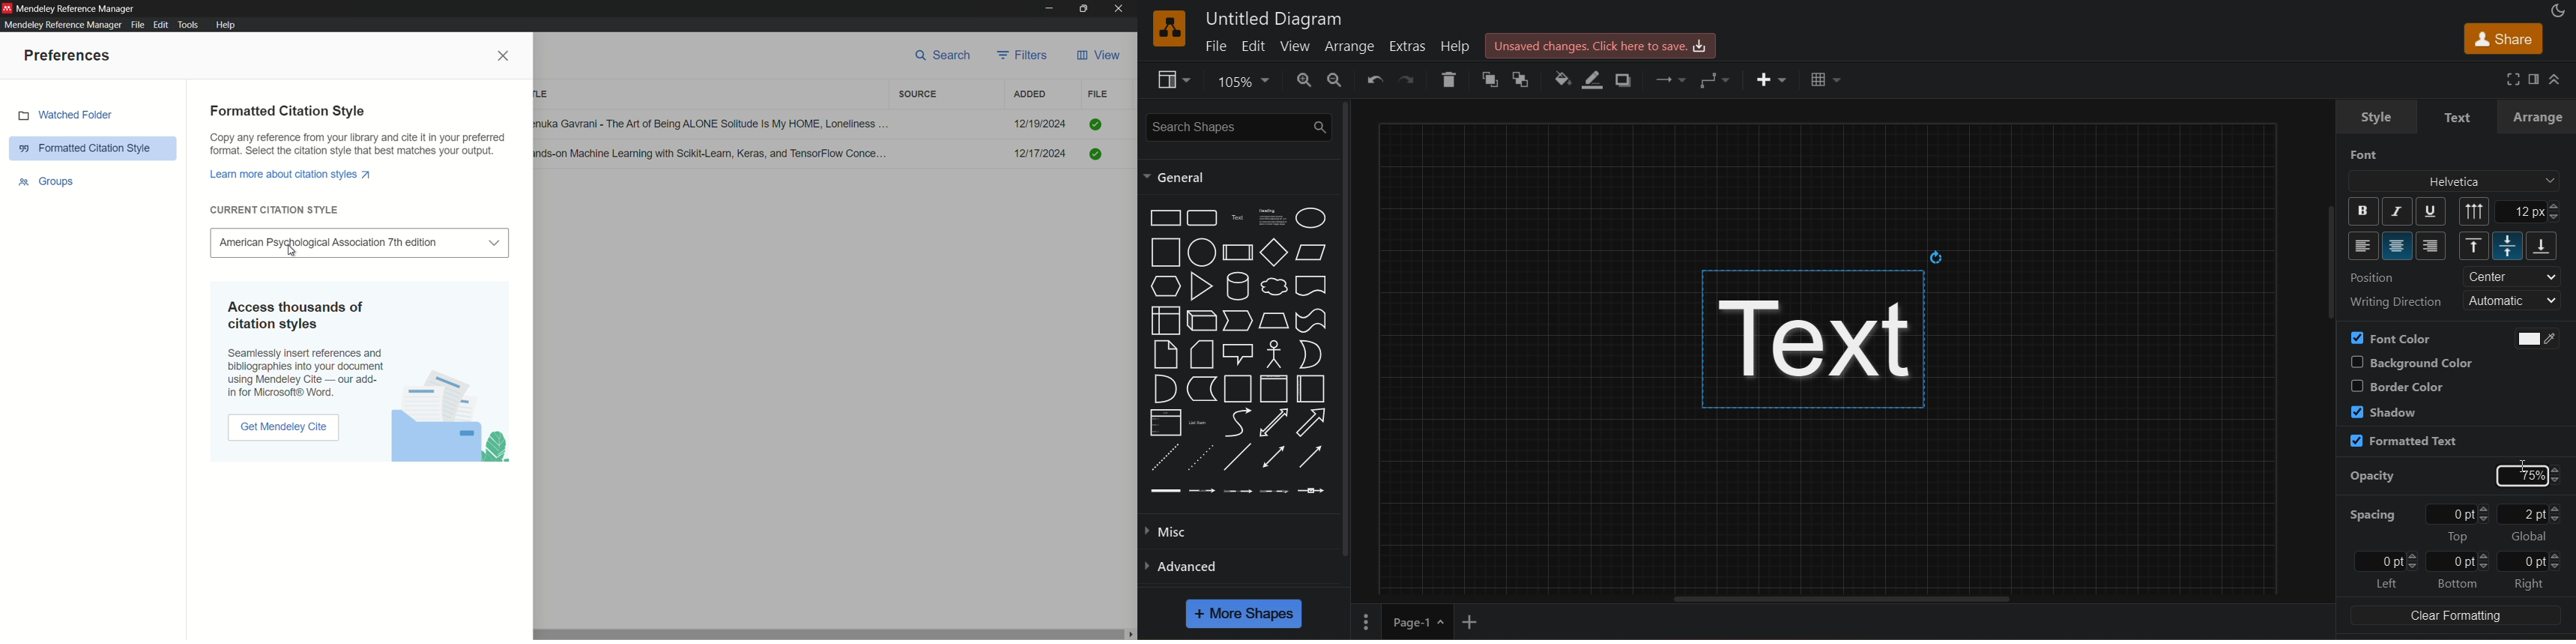 The image size is (2576, 644). I want to click on rounded rectangle, so click(1204, 217).